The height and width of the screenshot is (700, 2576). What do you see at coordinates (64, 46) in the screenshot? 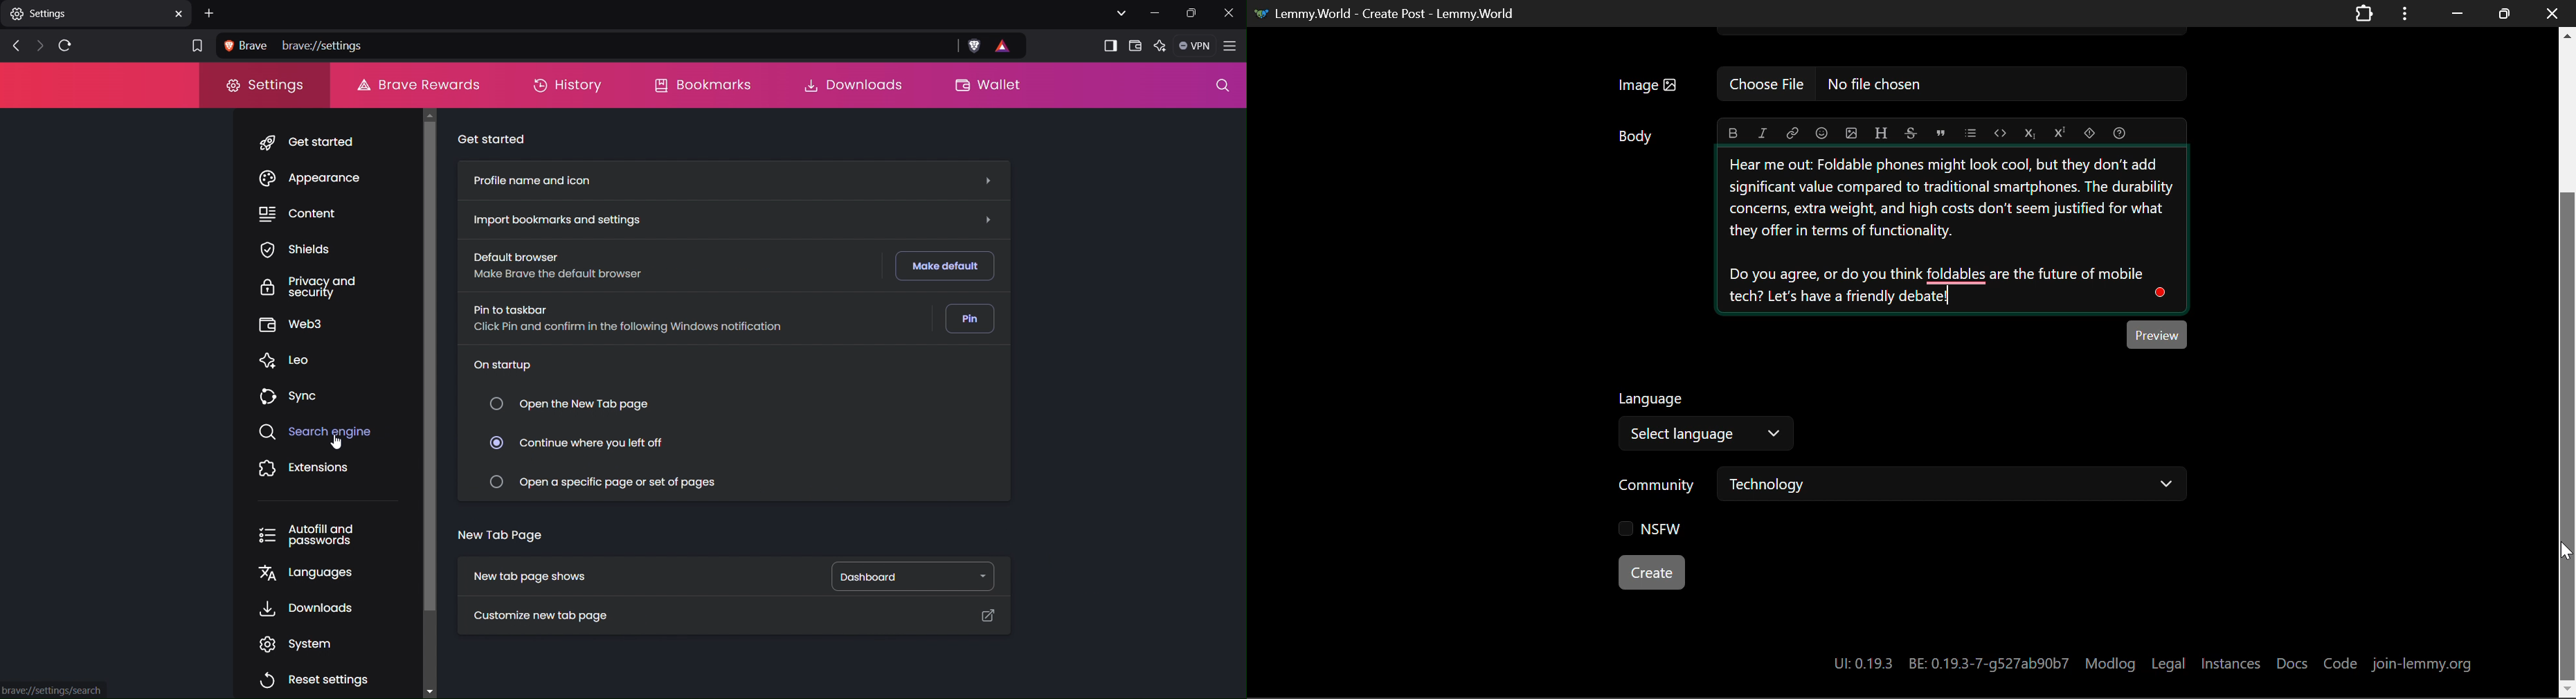
I see `Refresh` at bounding box center [64, 46].